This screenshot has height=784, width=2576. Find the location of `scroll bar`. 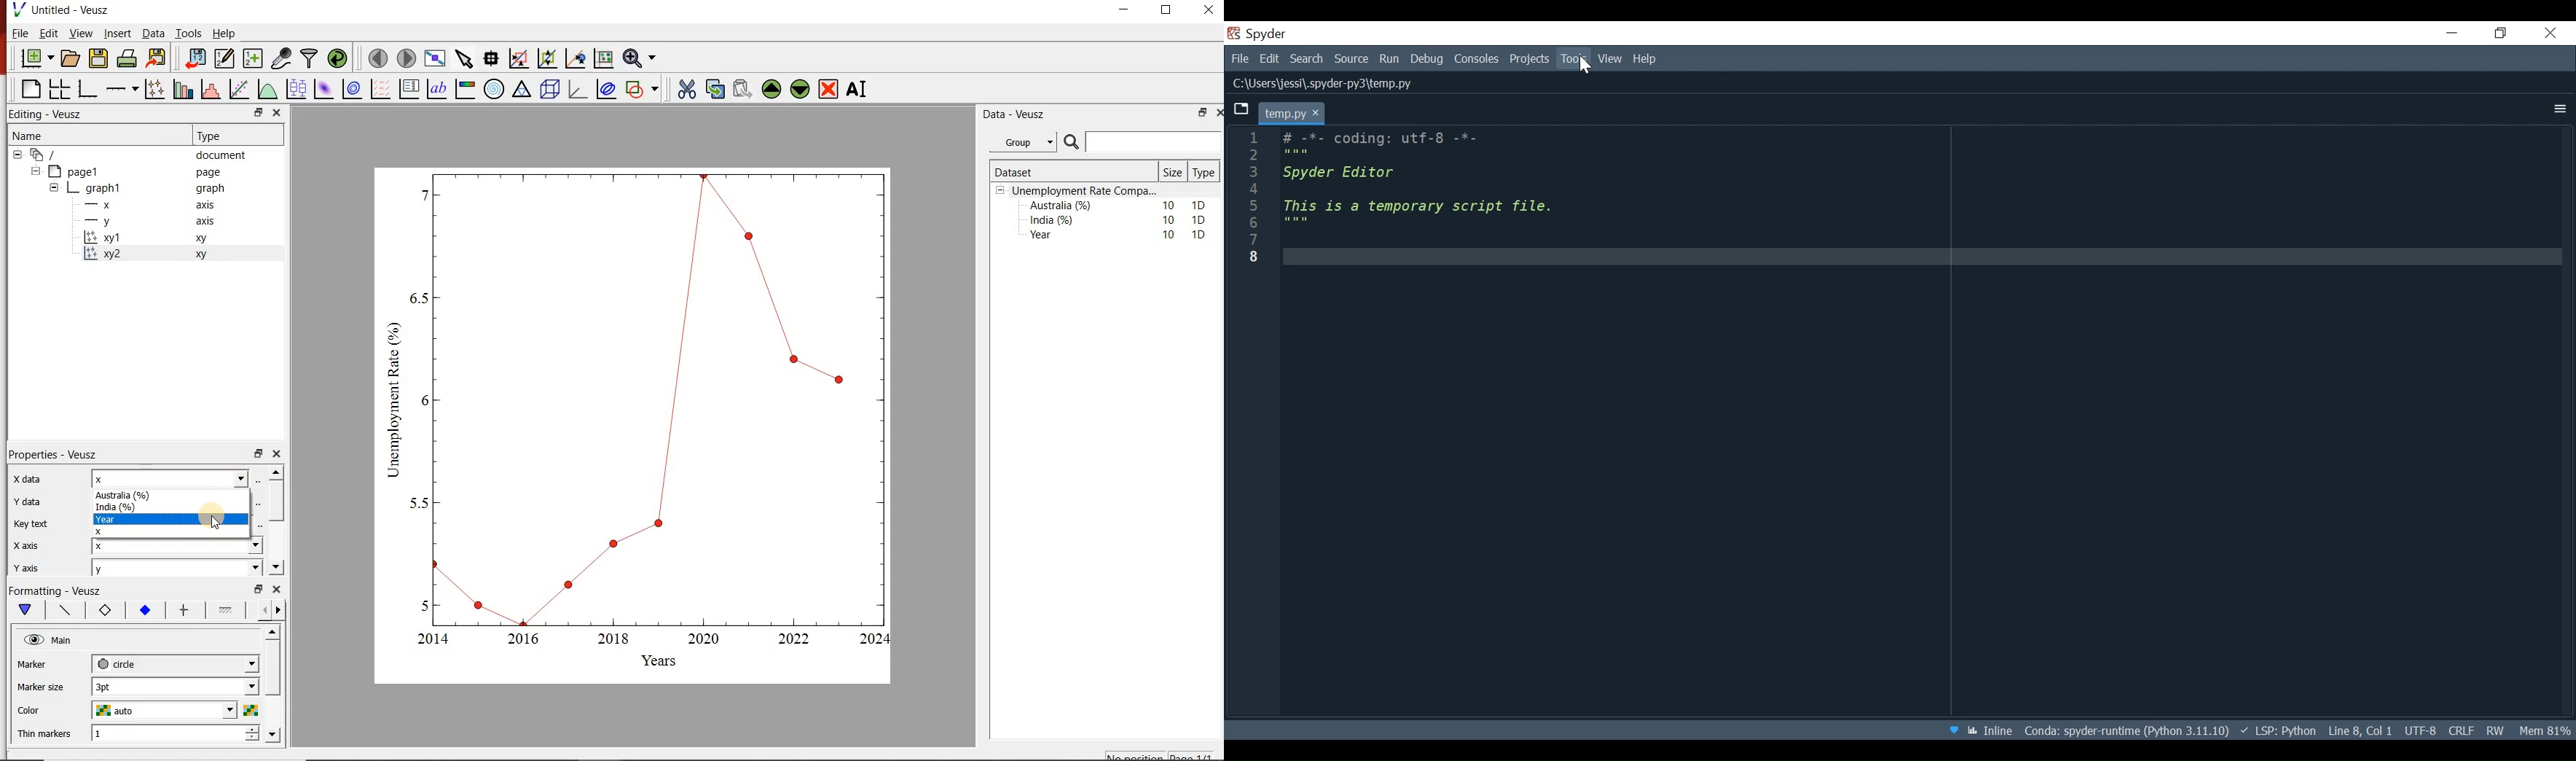

scroll bar is located at coordinates (275, 499).